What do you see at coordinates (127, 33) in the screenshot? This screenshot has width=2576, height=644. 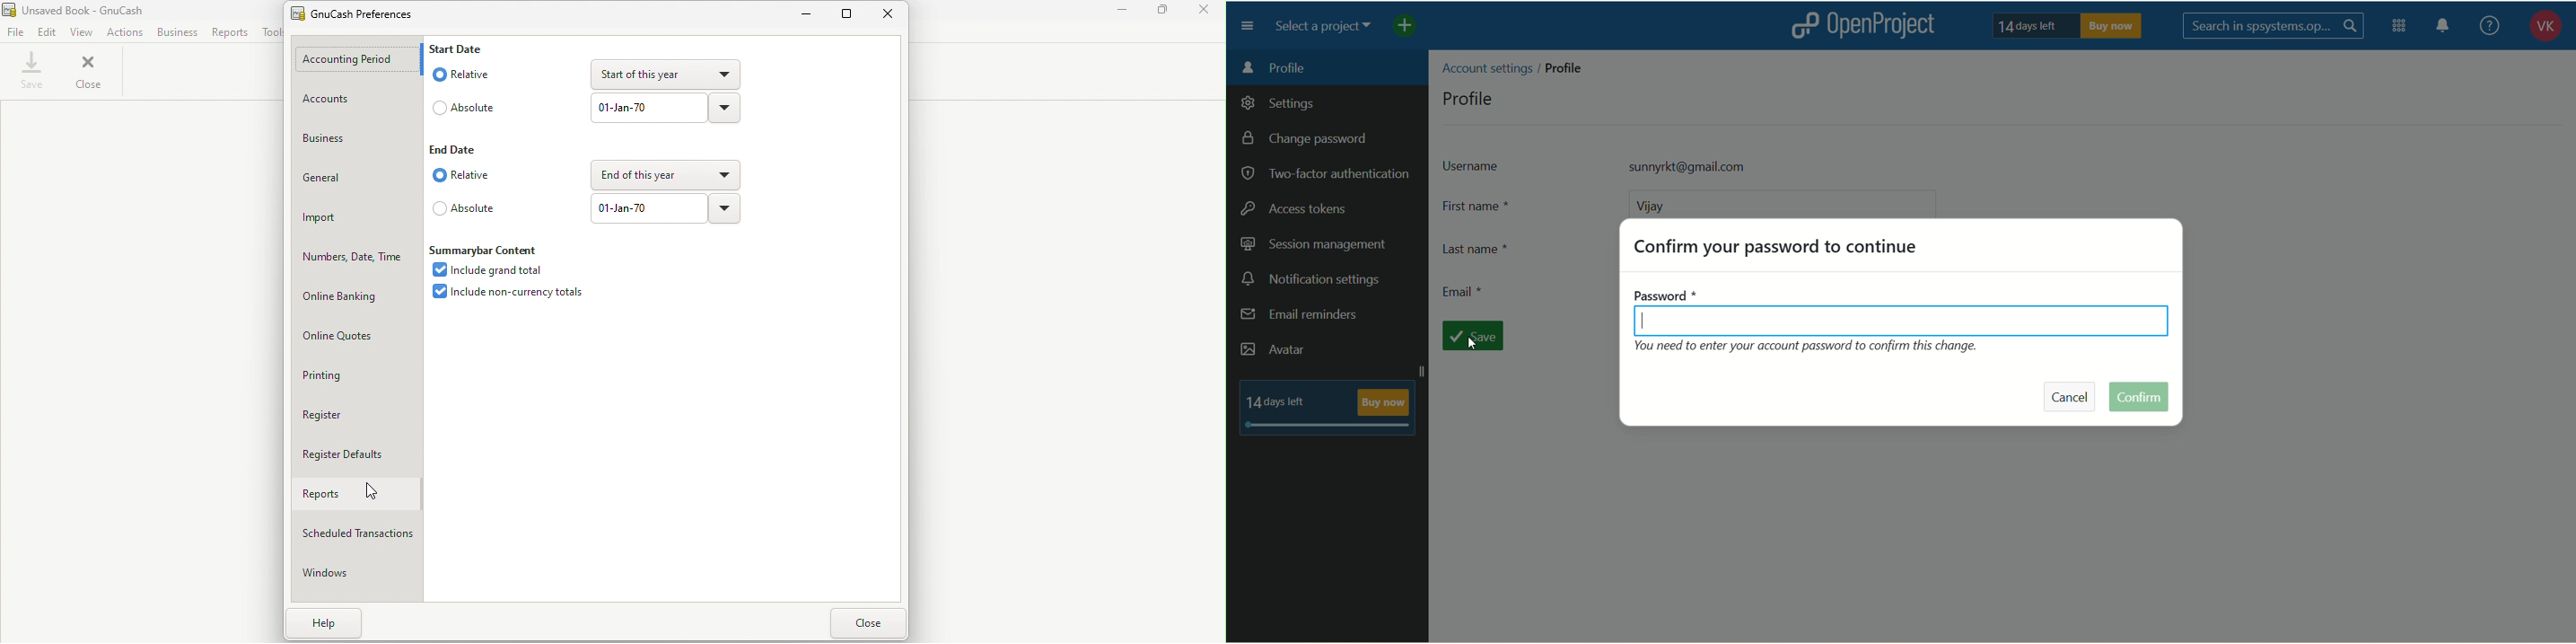 I see `Actions` at bounding box center [127, 33].